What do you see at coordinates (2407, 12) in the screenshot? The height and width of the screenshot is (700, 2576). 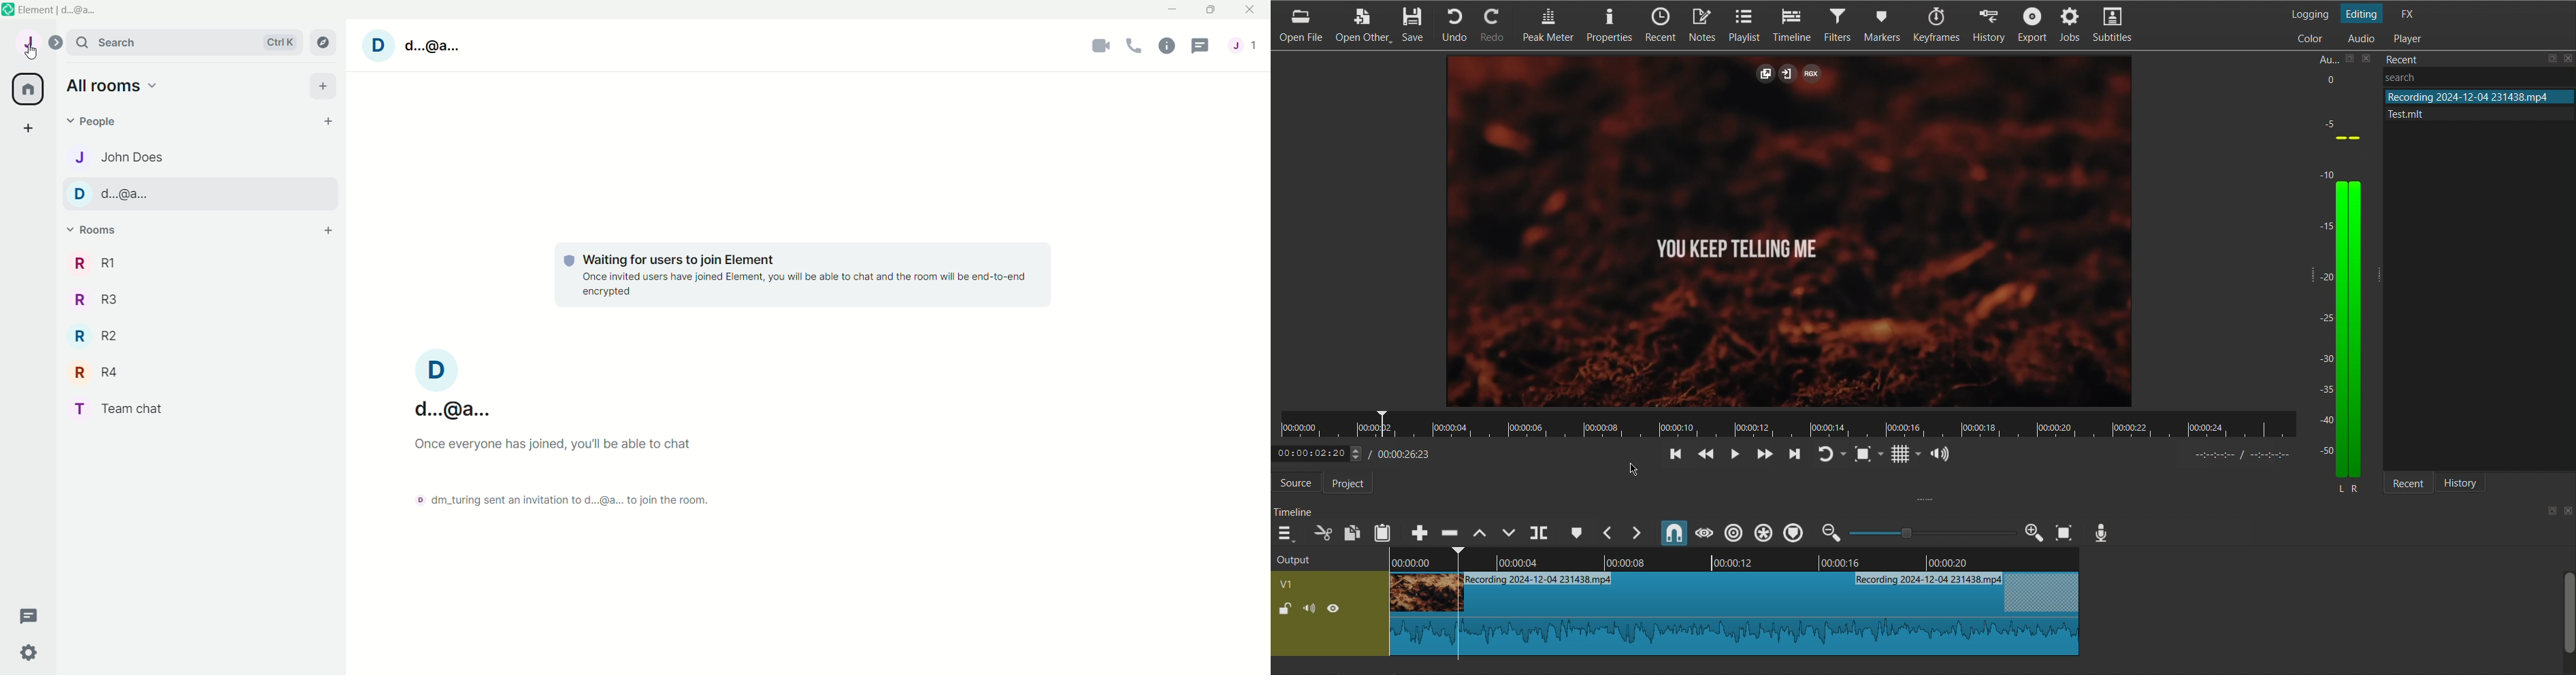 I see `FX` at bounding box center [2407, 12].